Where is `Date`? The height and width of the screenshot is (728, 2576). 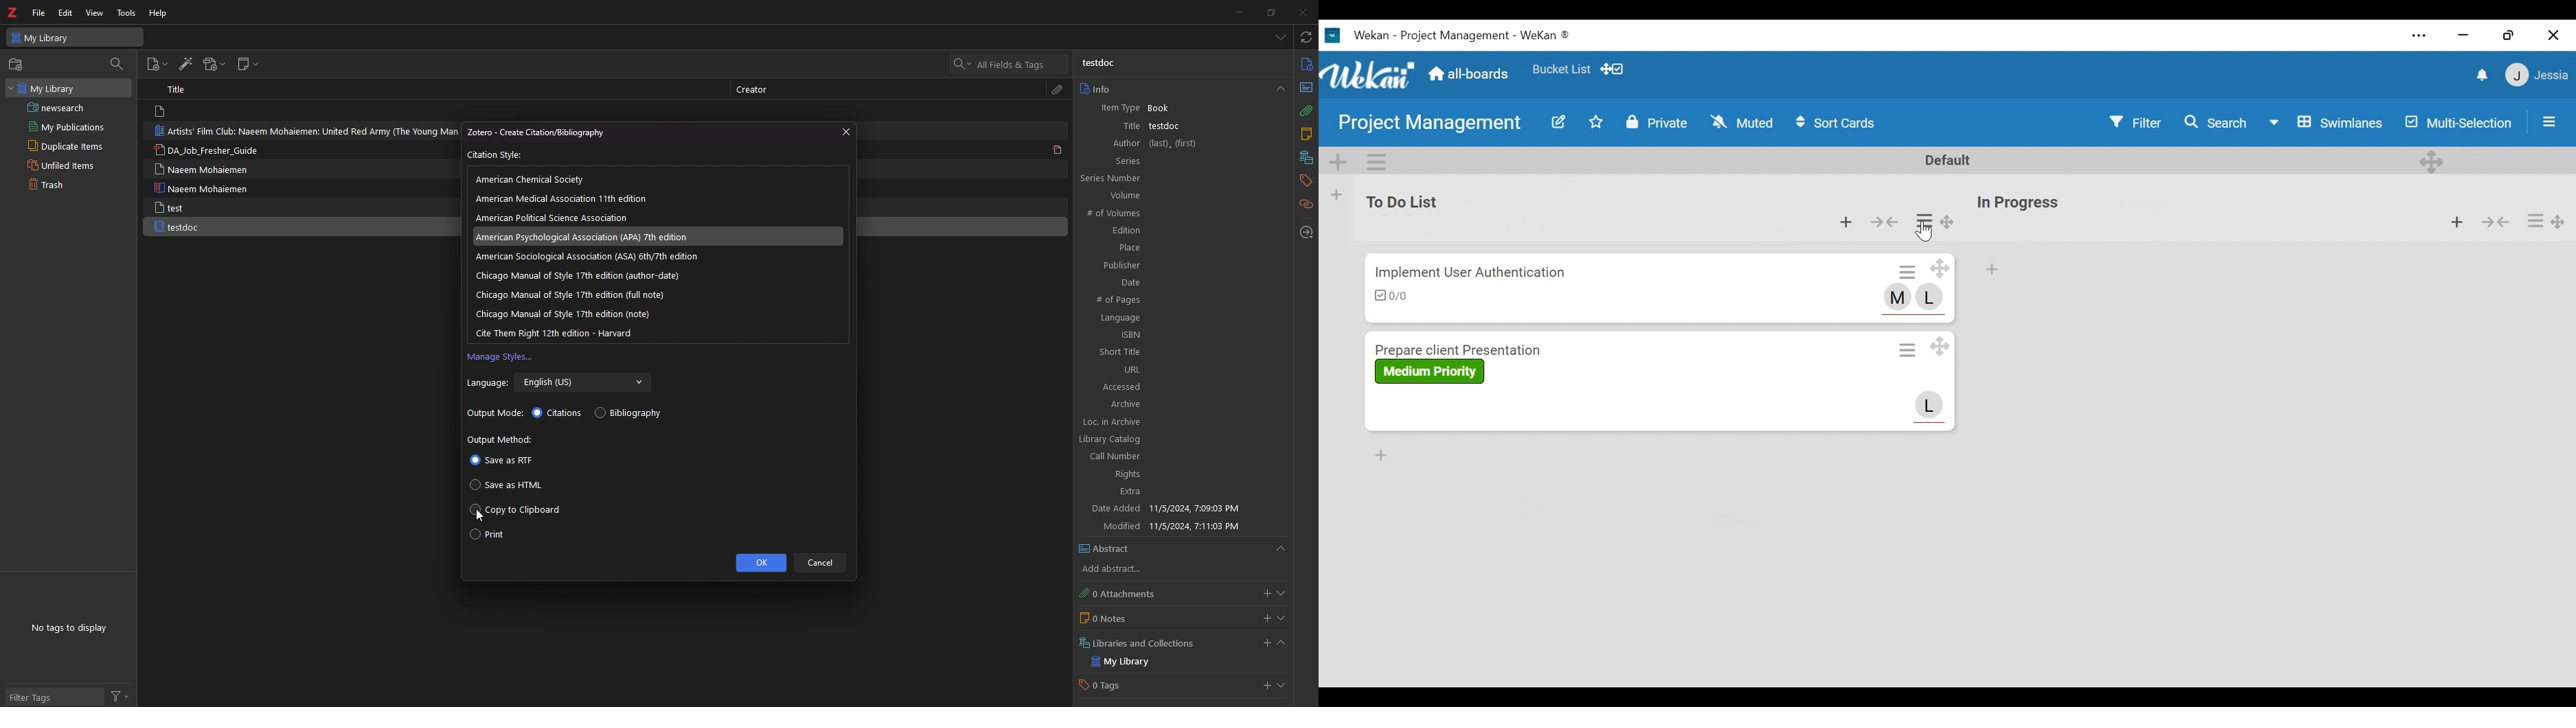
Date is located at coordinates (1176, 282).